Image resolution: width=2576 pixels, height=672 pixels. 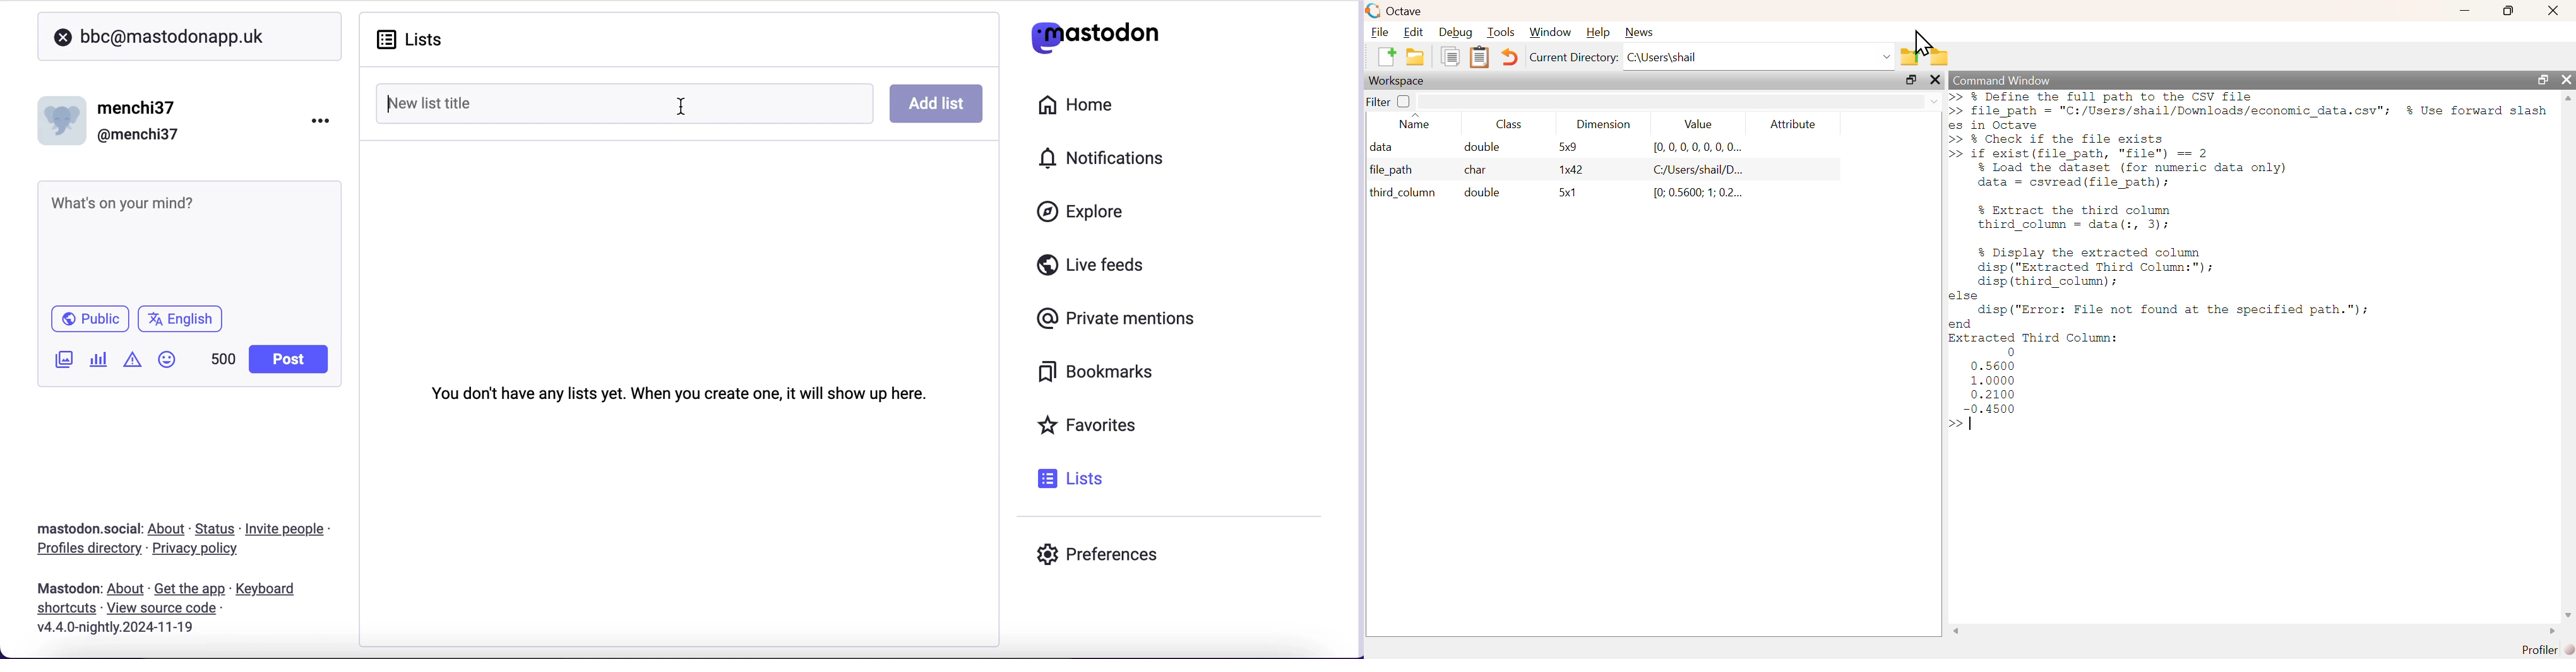 What do you see at coordinates (1074, 478) in the screenshot?
I see `lists` at bounding box center [1074, 478].